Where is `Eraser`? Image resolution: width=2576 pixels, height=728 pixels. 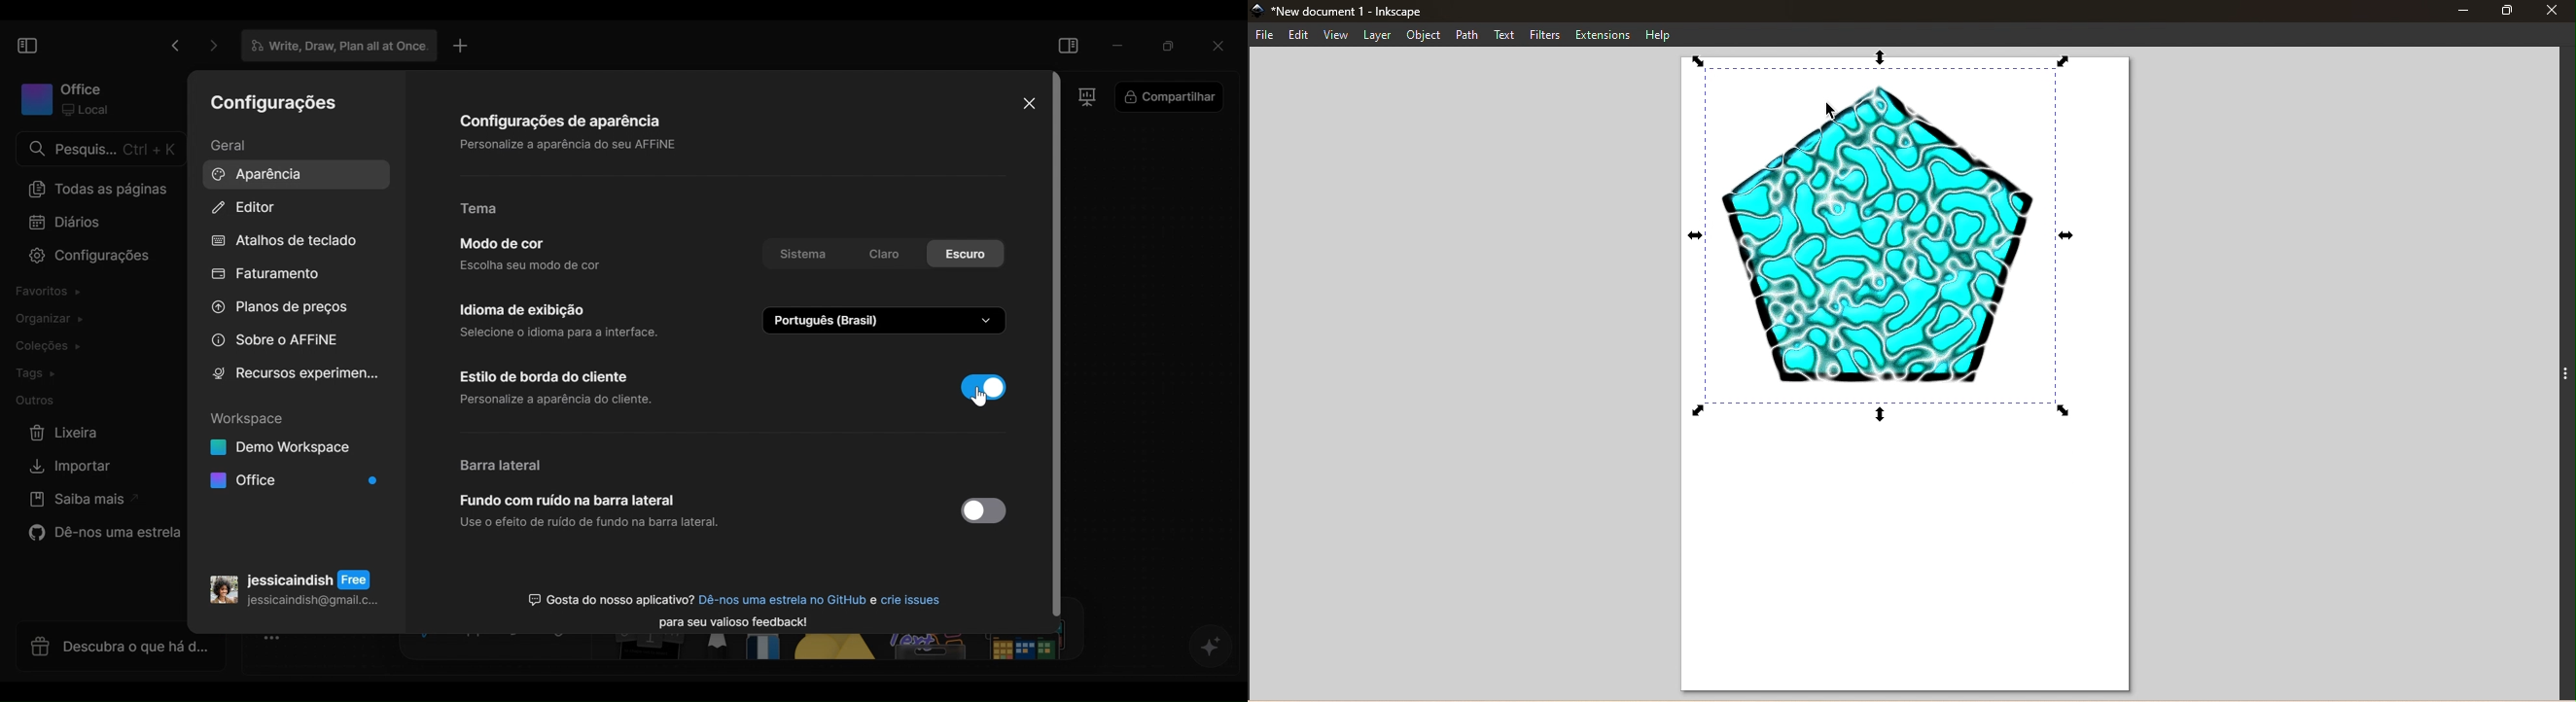
Eraser is located at coordinates (770, 653).